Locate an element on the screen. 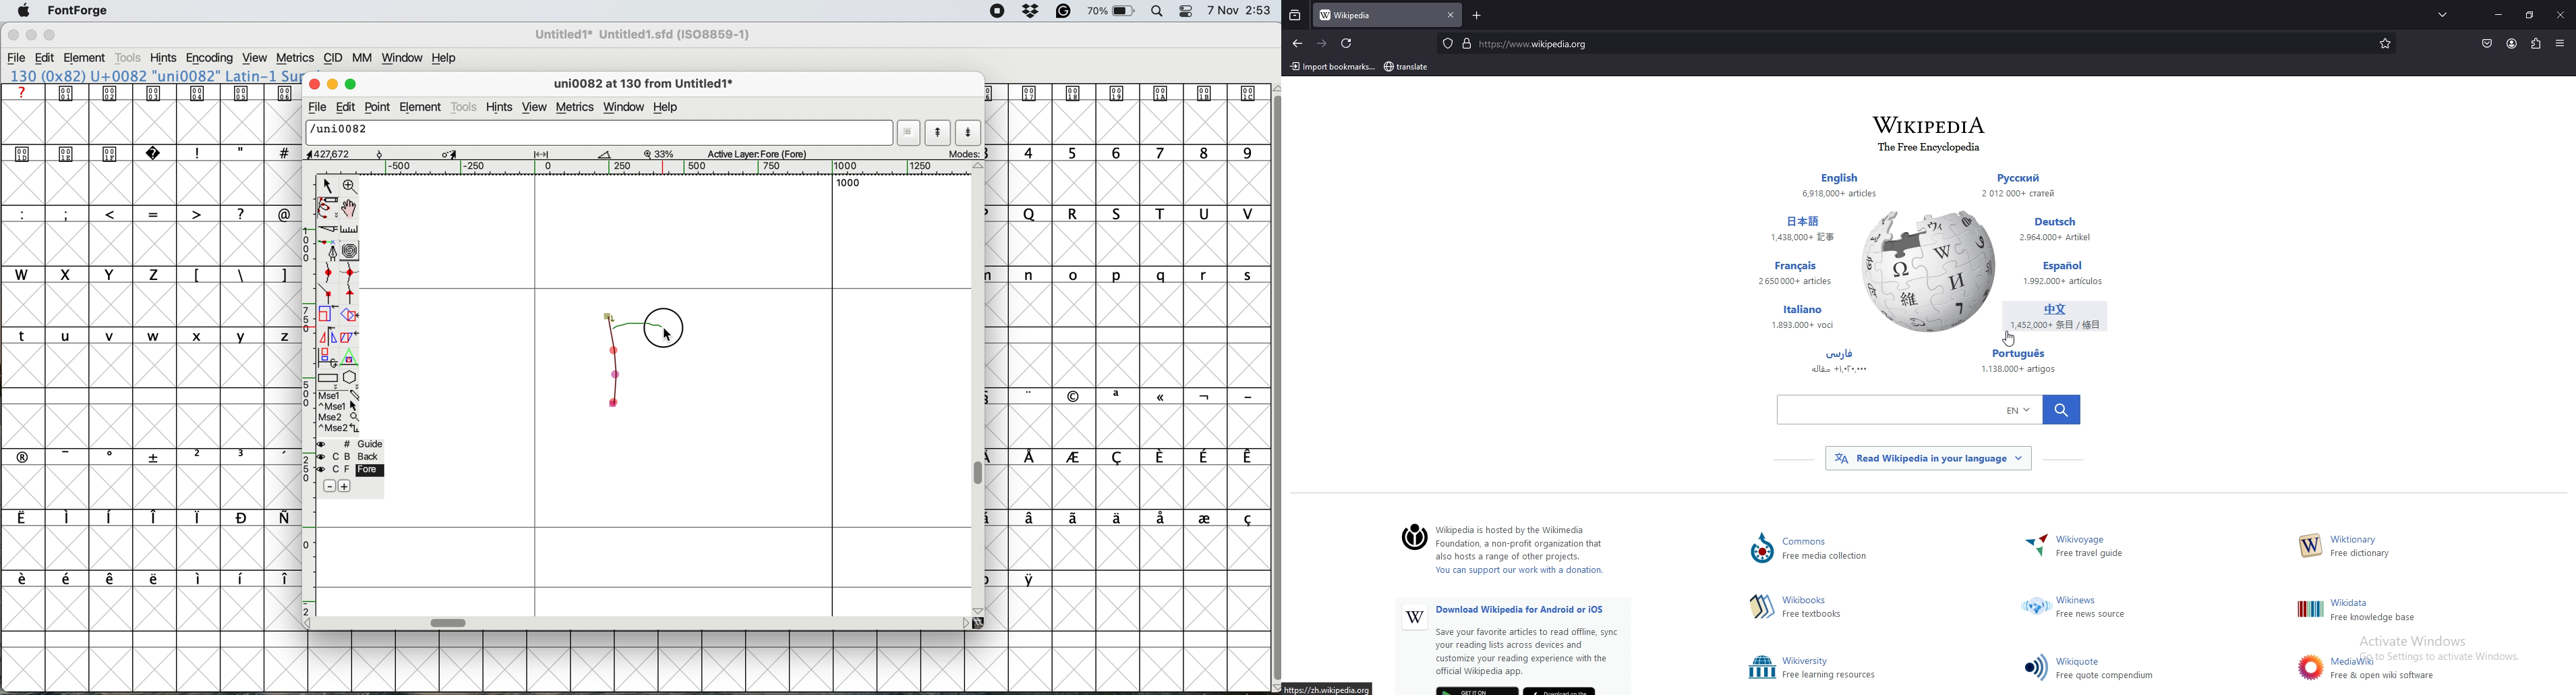   is located at coordinates (1762, 549).